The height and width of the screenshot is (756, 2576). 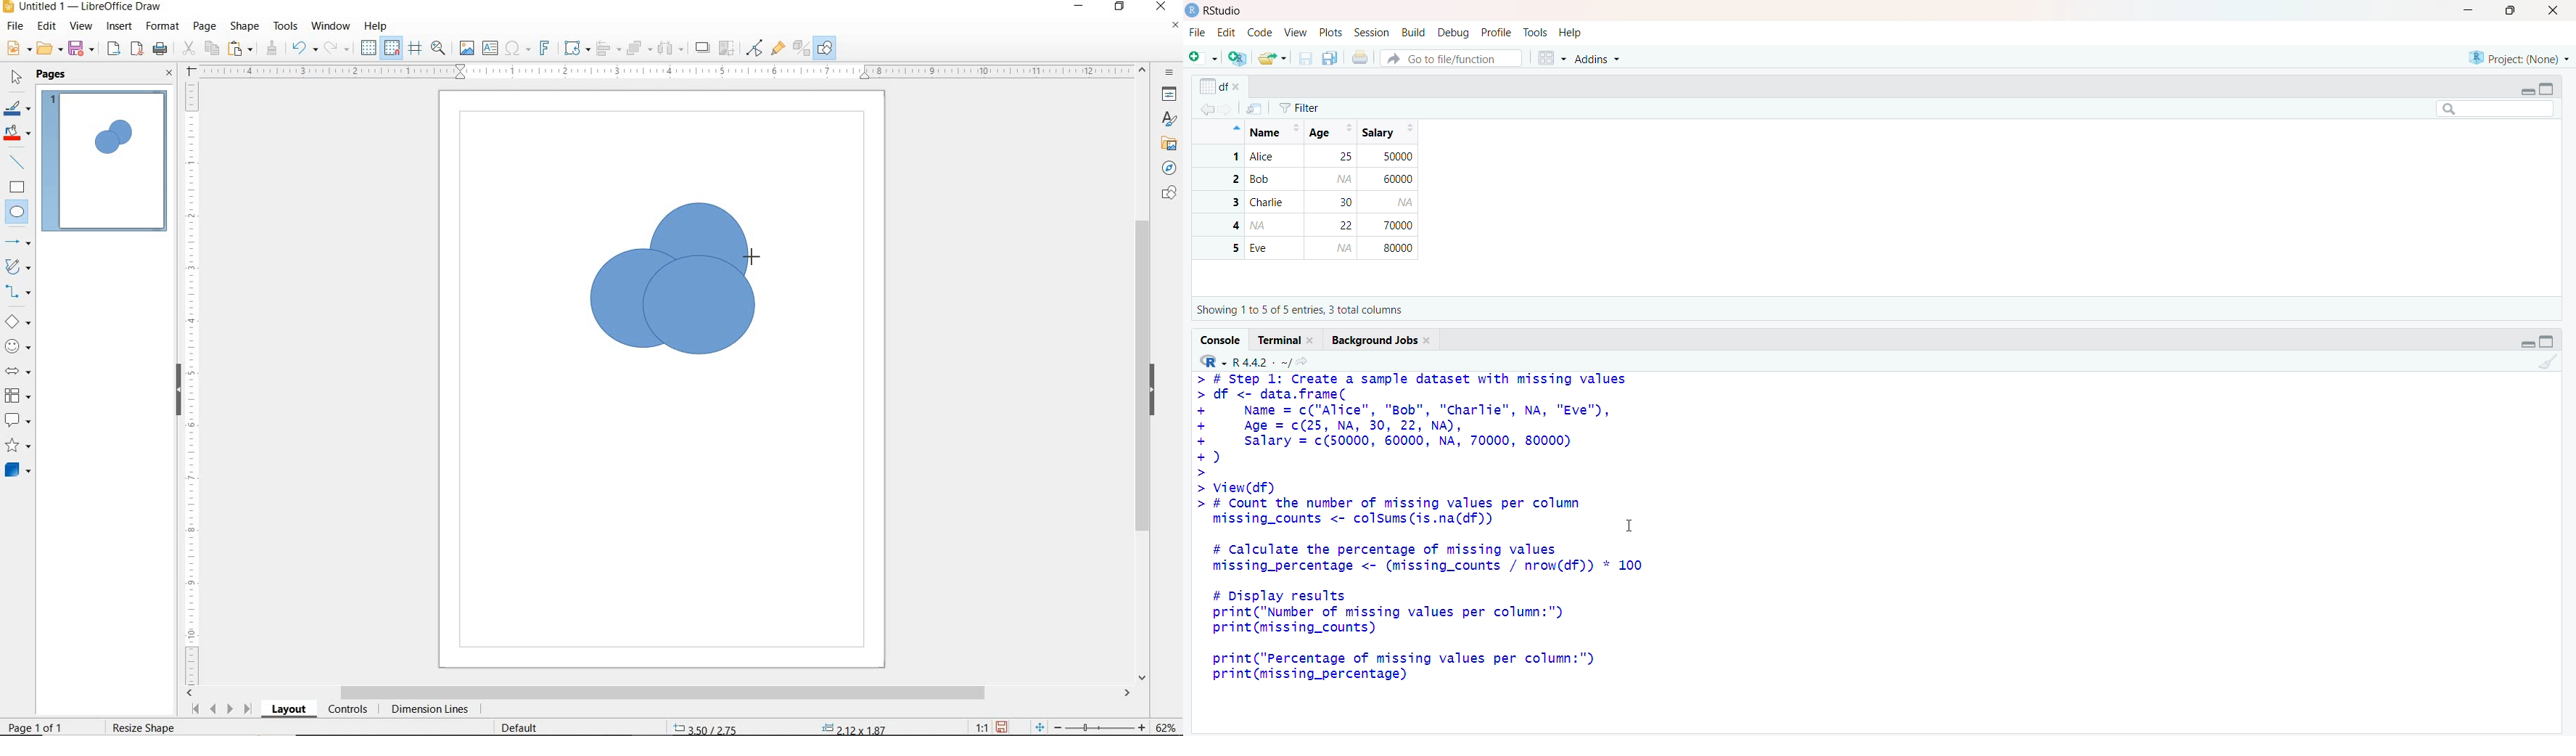 I want to click on INSERT FONTWORK TEXT, so click(x=543, y=48).